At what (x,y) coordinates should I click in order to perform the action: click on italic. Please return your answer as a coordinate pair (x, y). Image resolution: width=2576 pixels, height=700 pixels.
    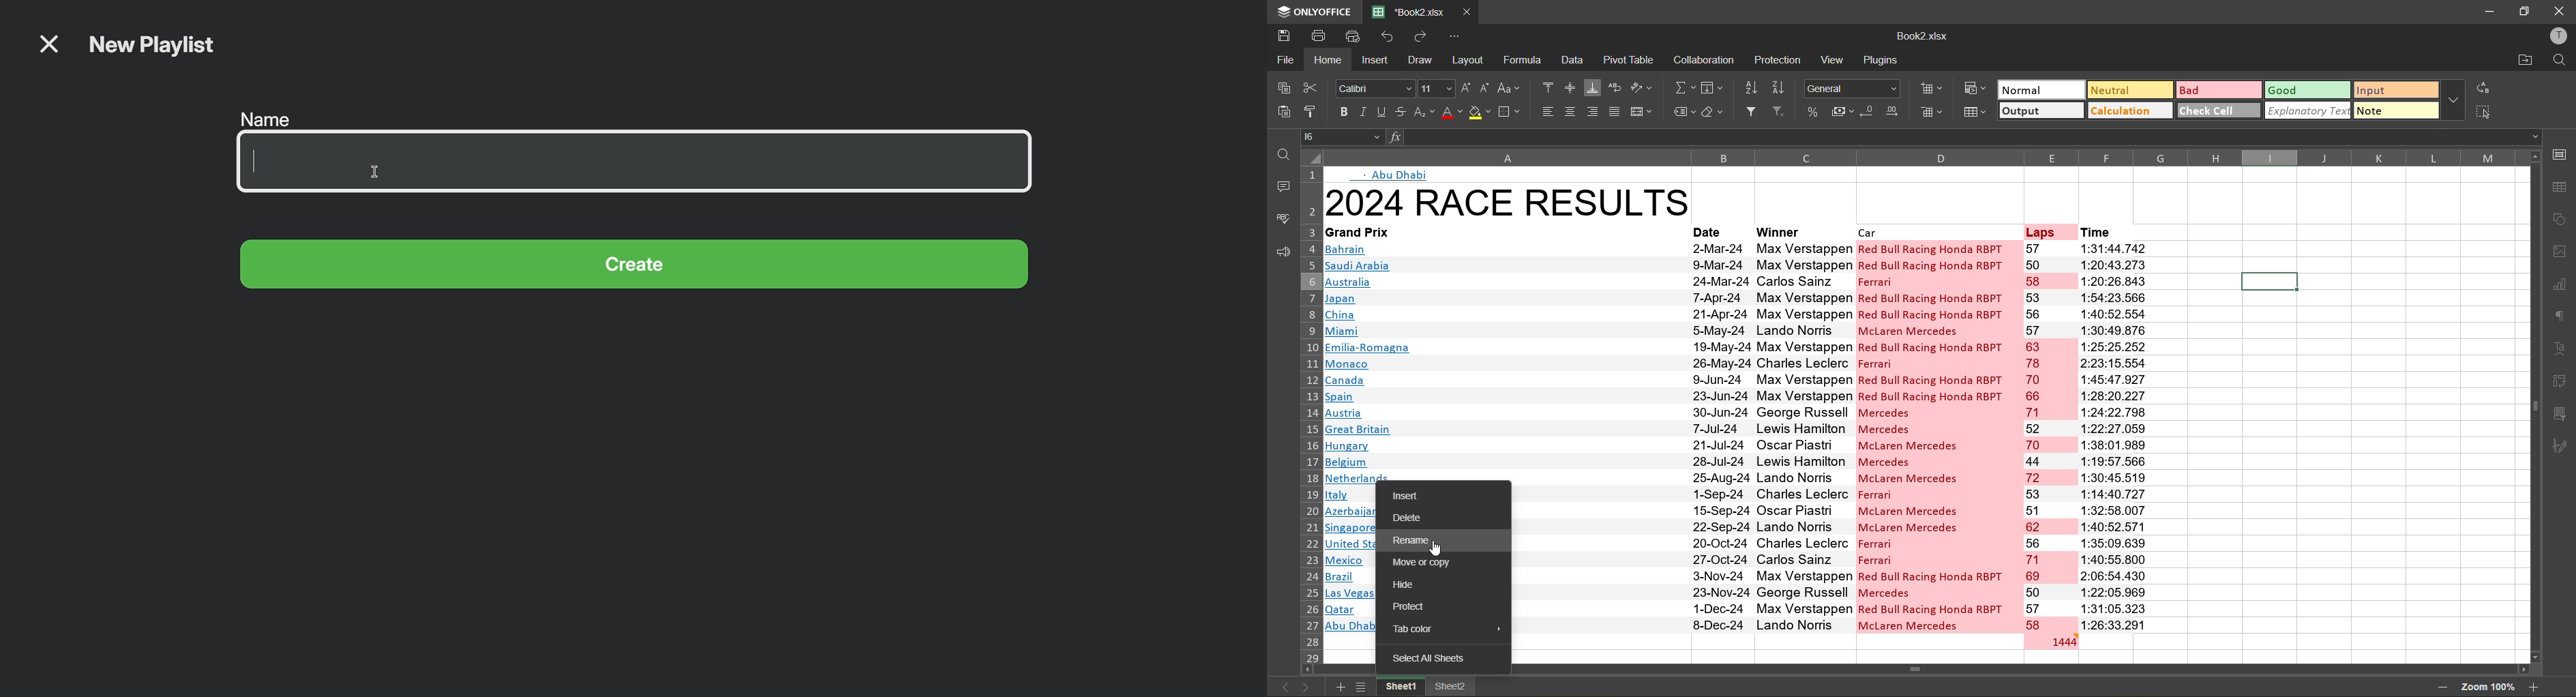
    Looking at the image, I should click on (1363, 111).